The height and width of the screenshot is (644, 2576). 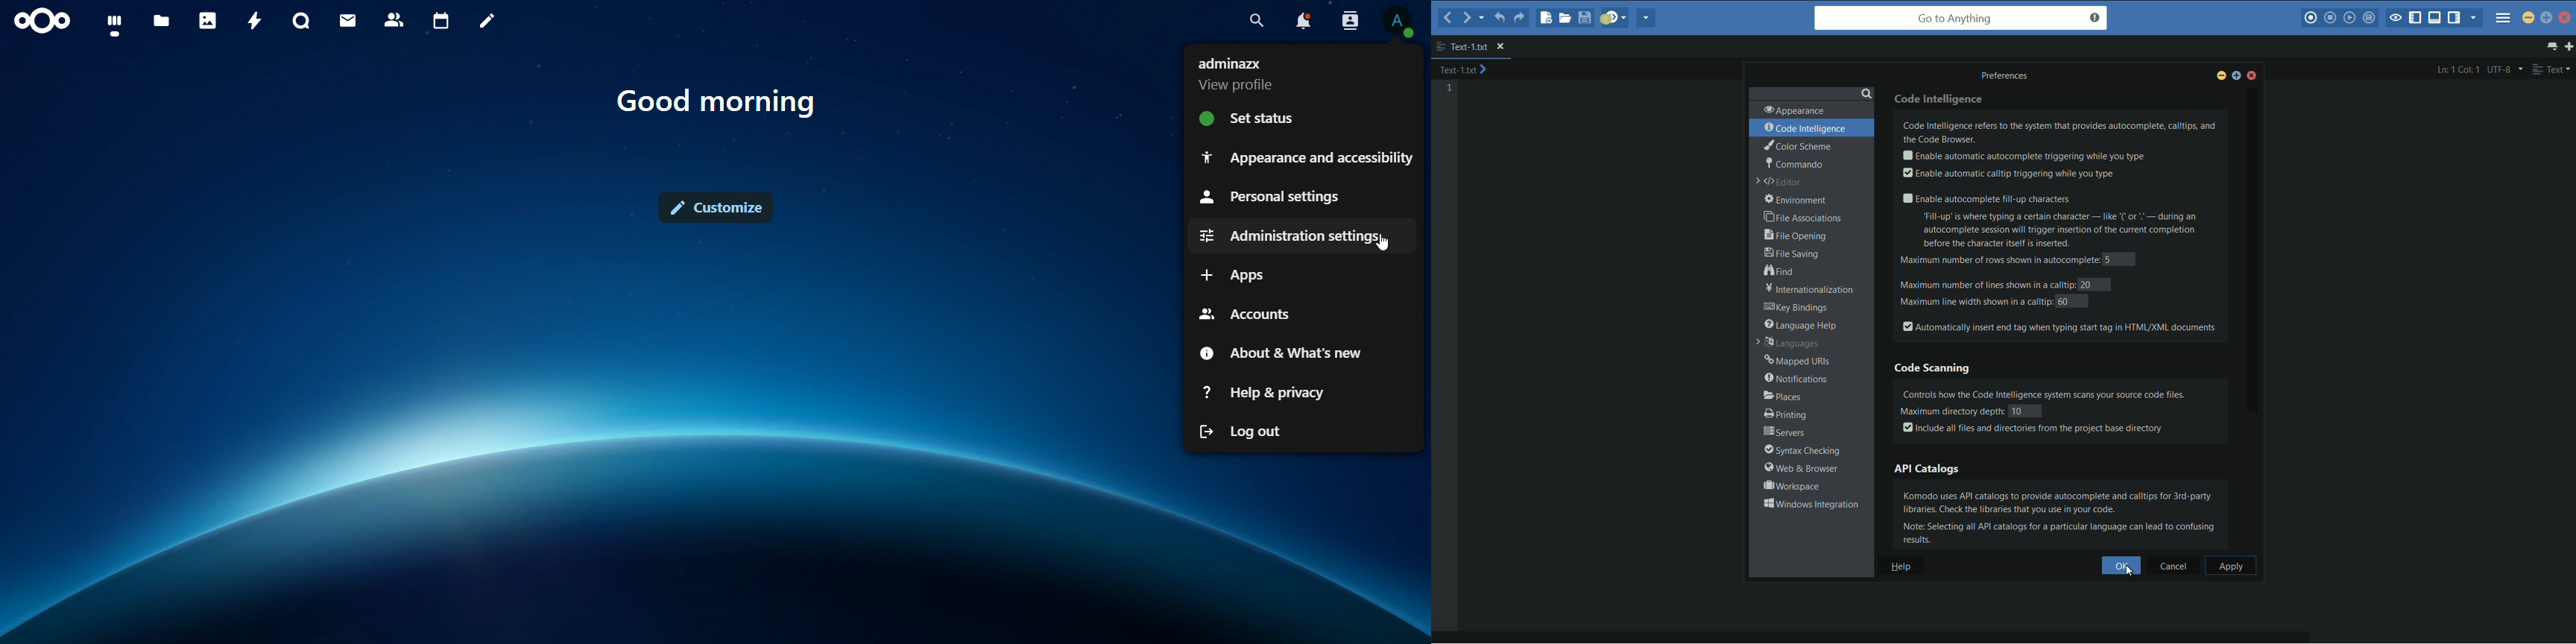 I want to click on search, so click(x=1255, y=19).